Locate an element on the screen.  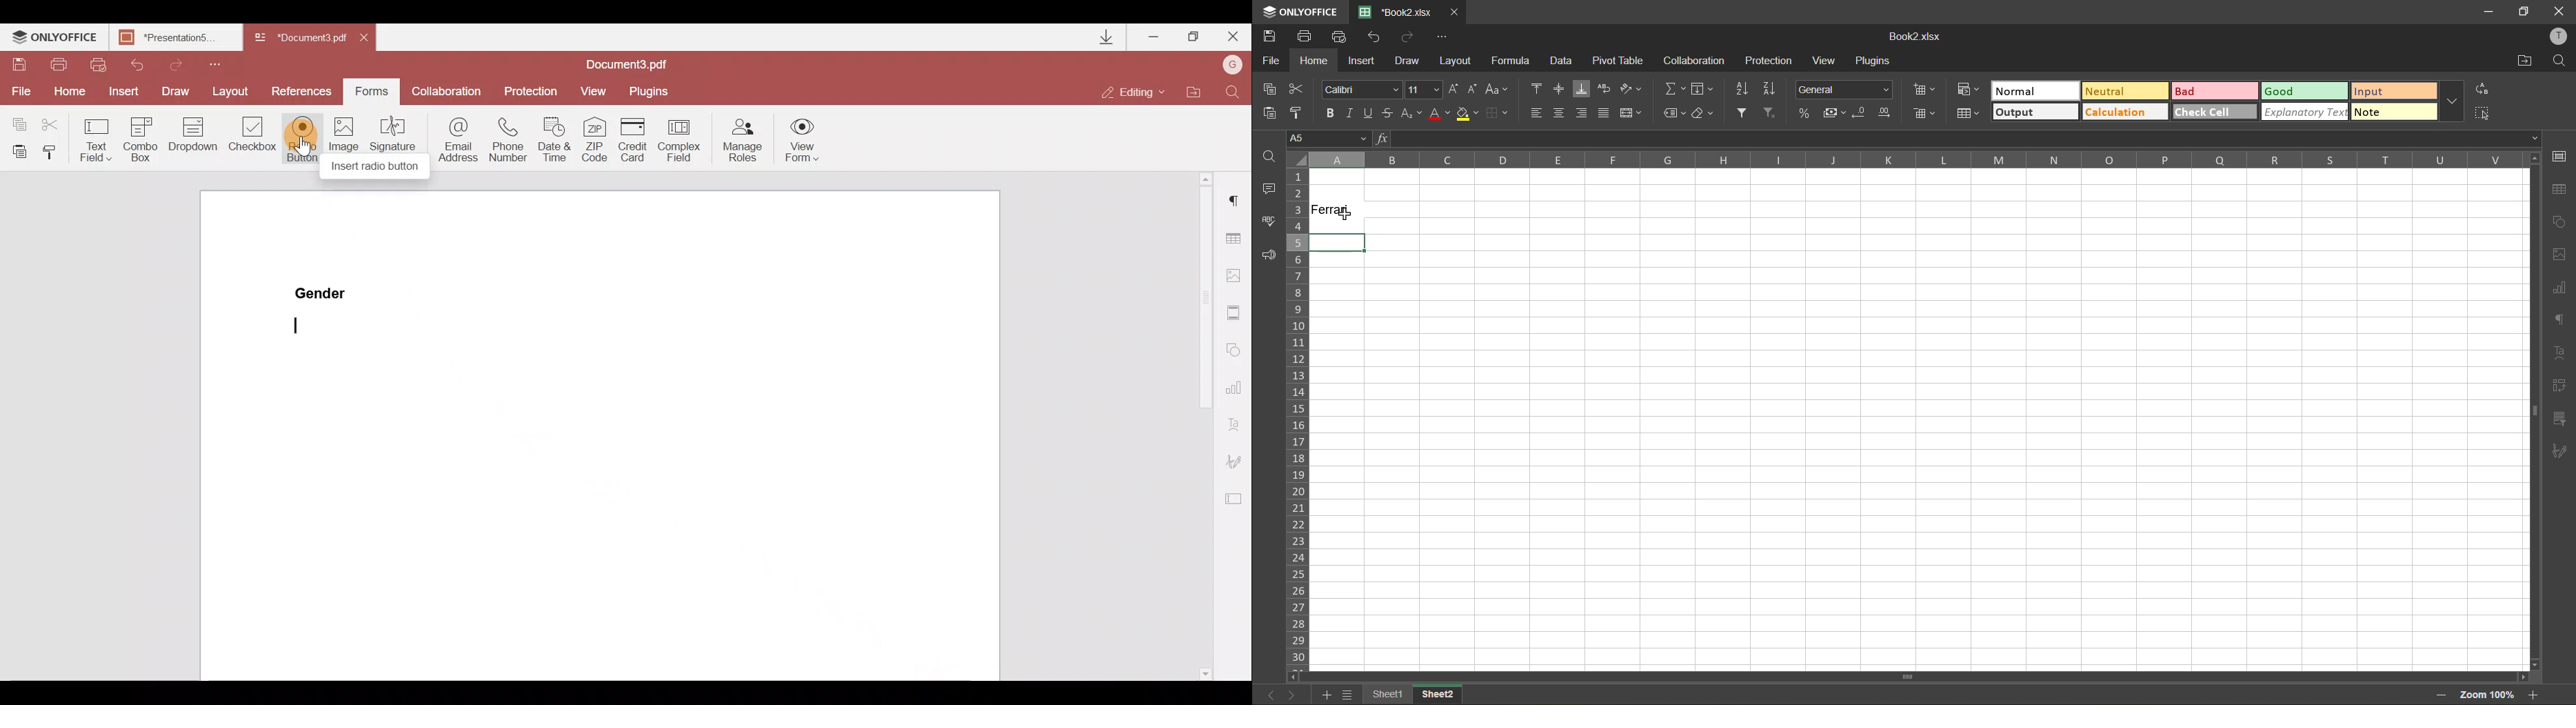
Radio is located at coordinates (303, 139).